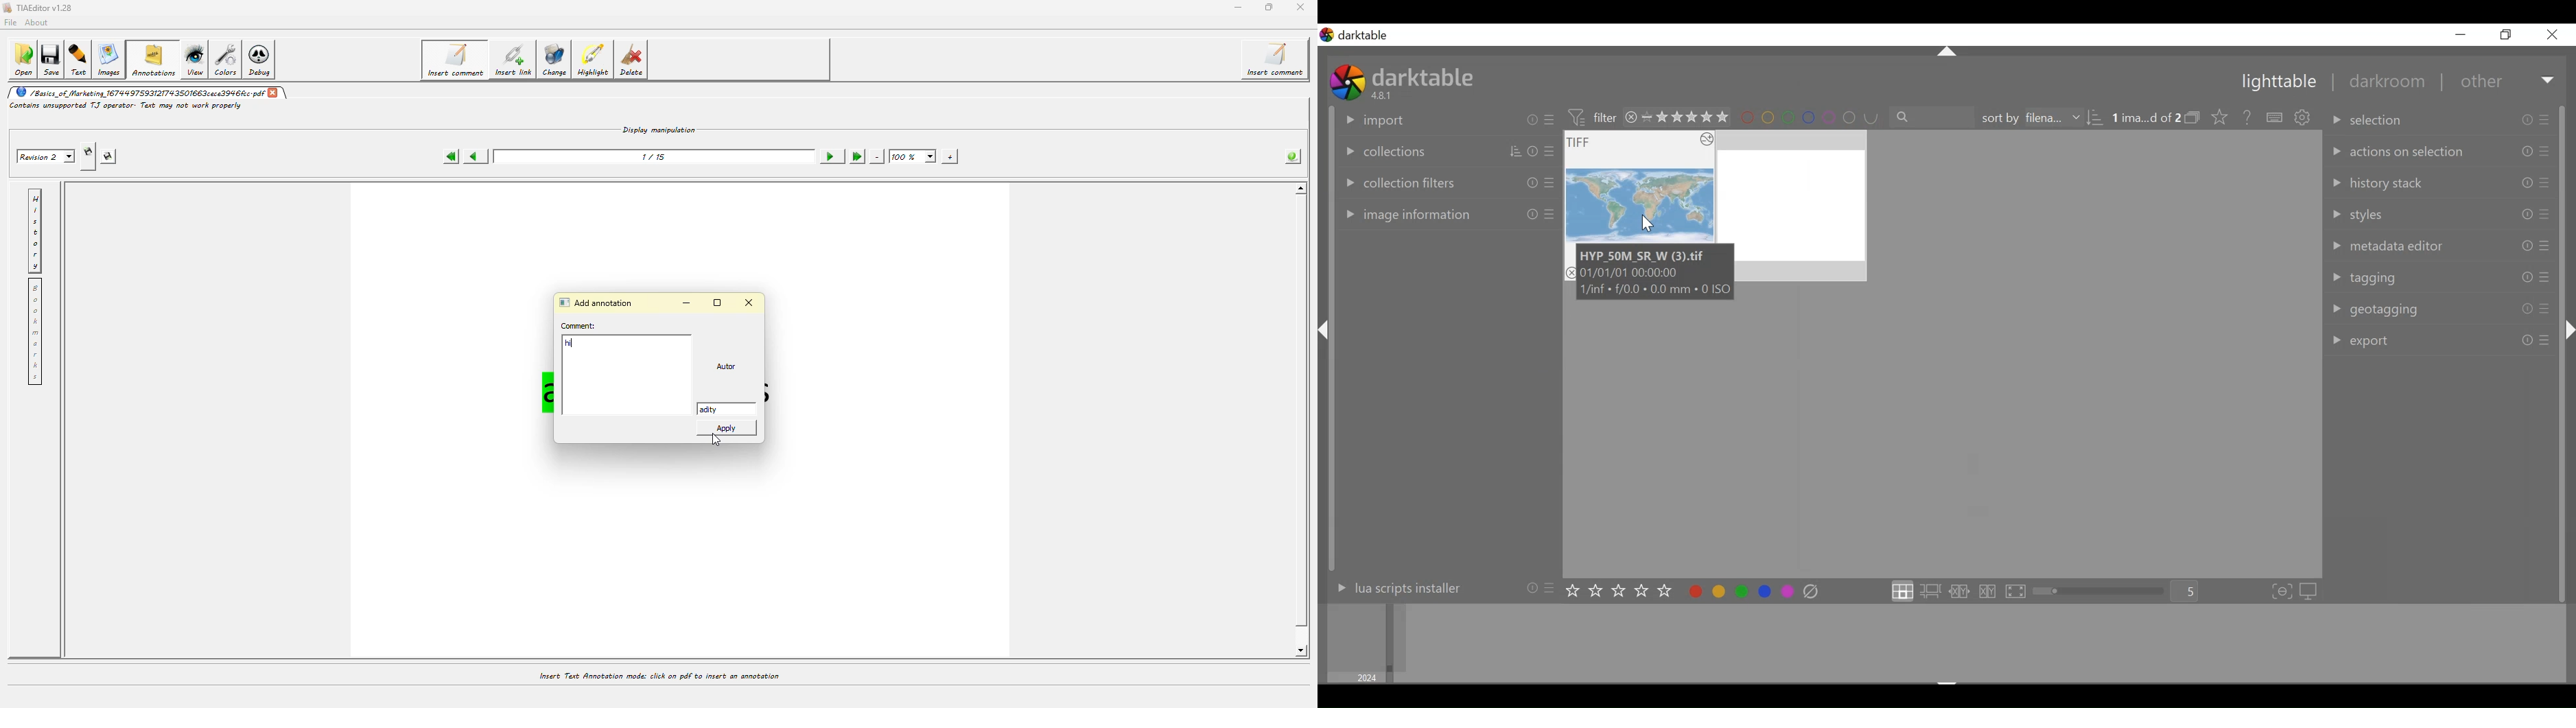  What do you see at coordinates (1580, 143) in the screenshot?
I see `TIFF` at bounding box center [1580, 143].